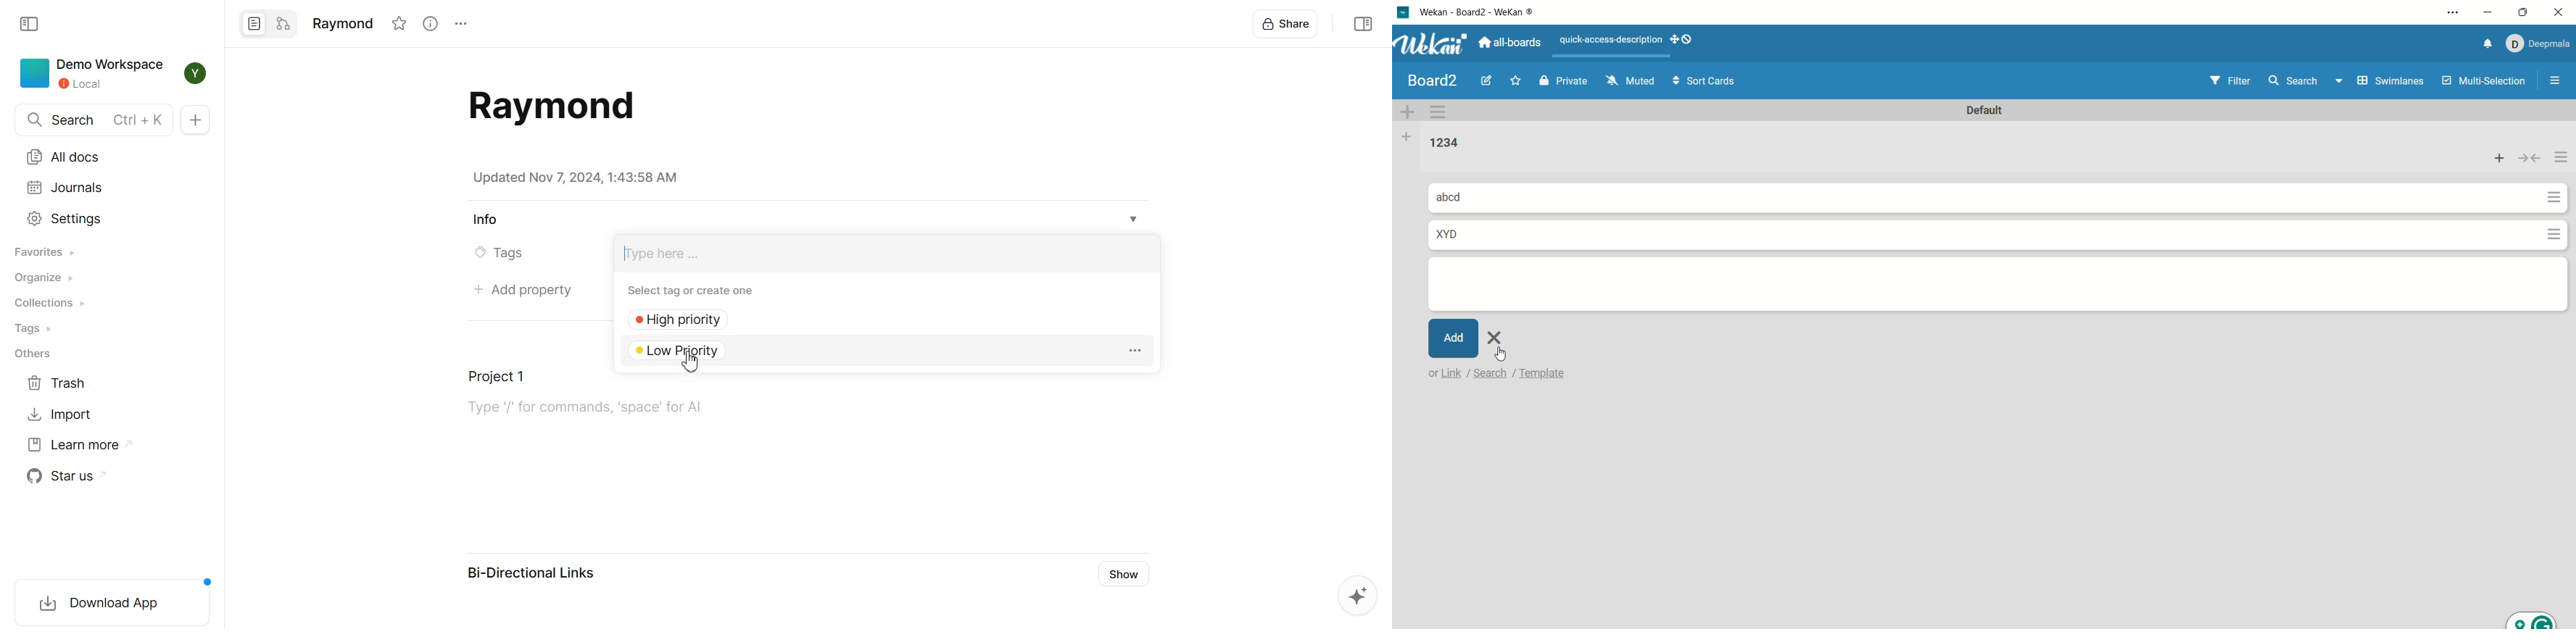  What do you see at coordinates (1451, 232) in the screenshot?
I see `card title` at bounding box center [1451, 232].